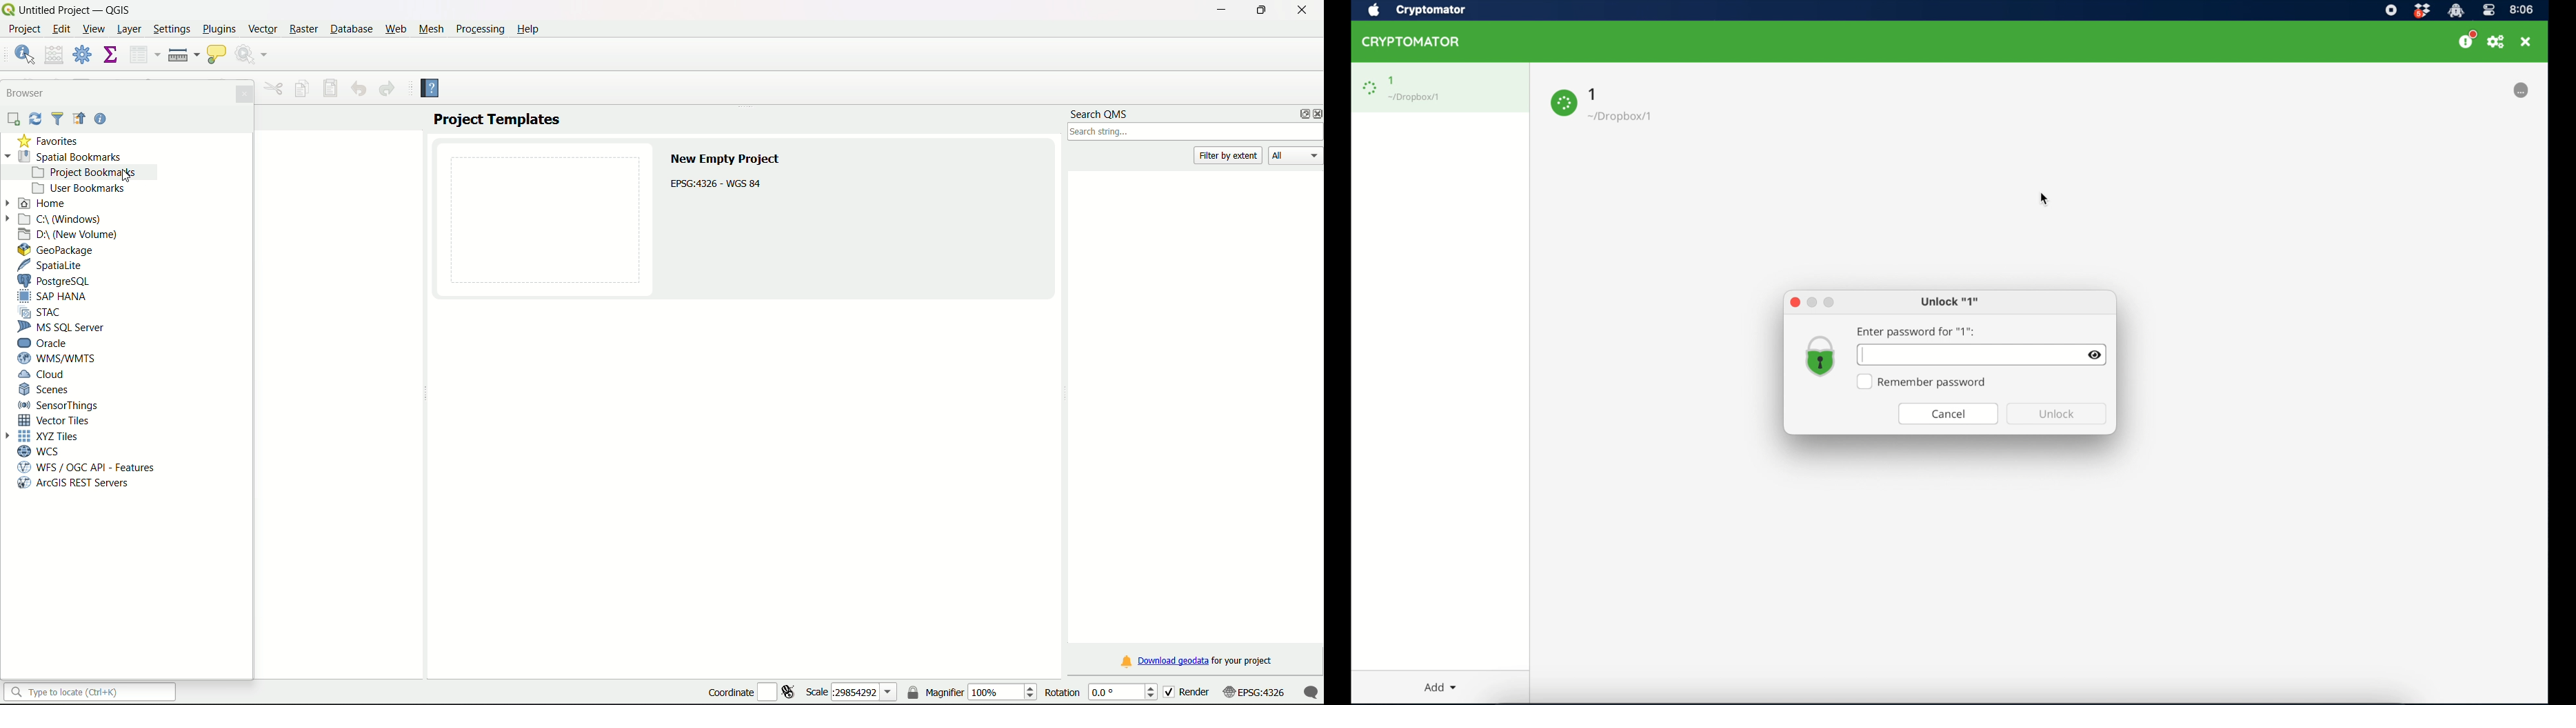 The image size is (2576, 728). I want to click on loading, so click(1369, 89).